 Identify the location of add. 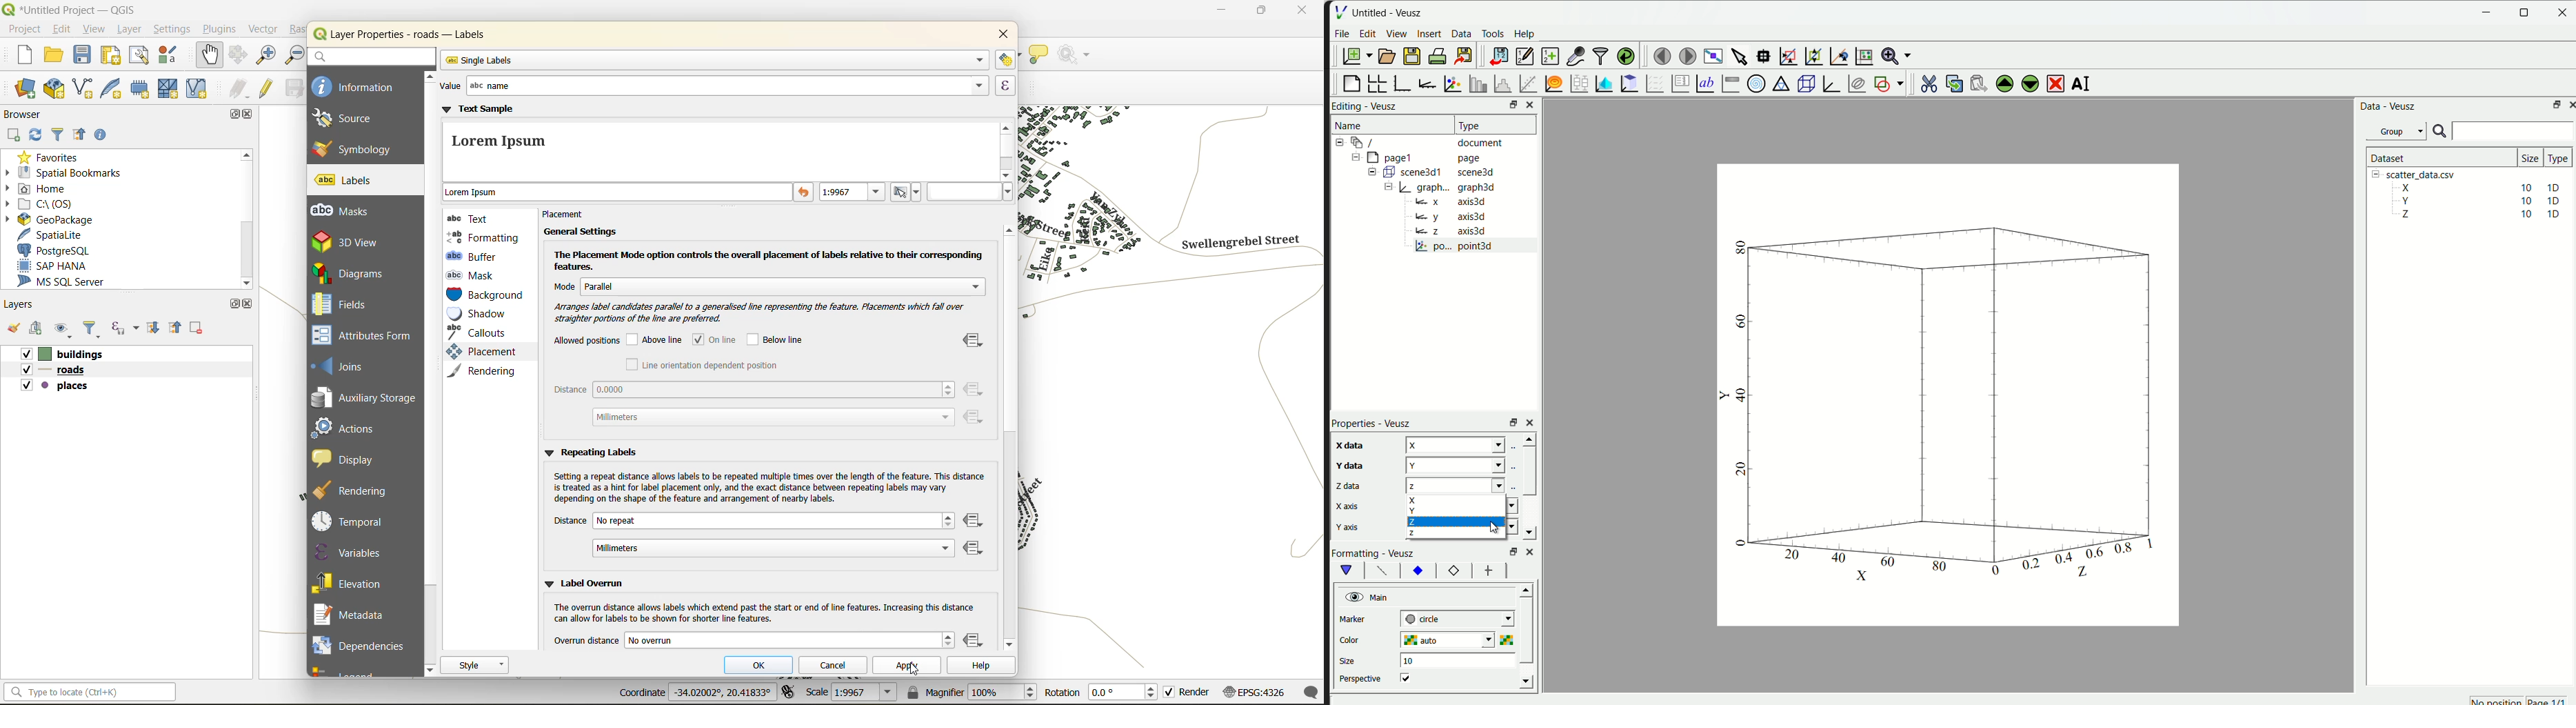
(37, 328).